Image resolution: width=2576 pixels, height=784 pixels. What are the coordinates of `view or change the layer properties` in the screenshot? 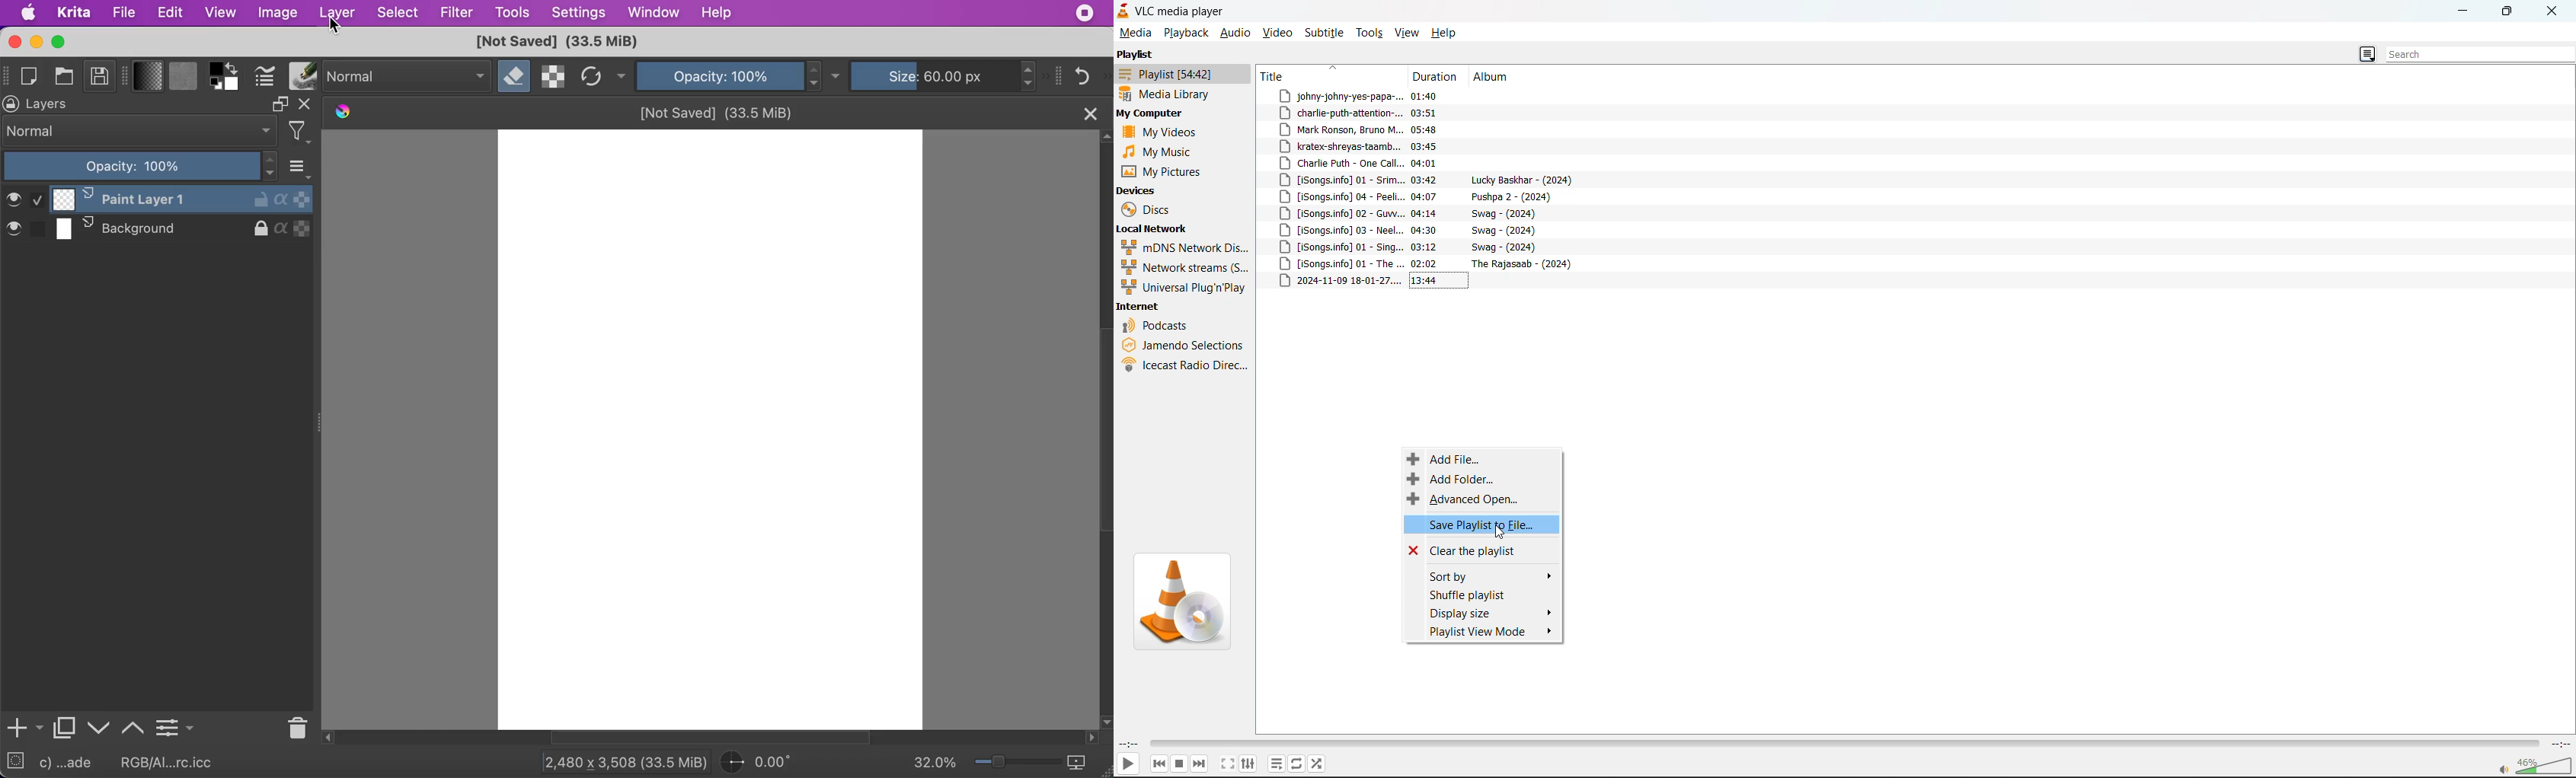 It's located at (175, 726).